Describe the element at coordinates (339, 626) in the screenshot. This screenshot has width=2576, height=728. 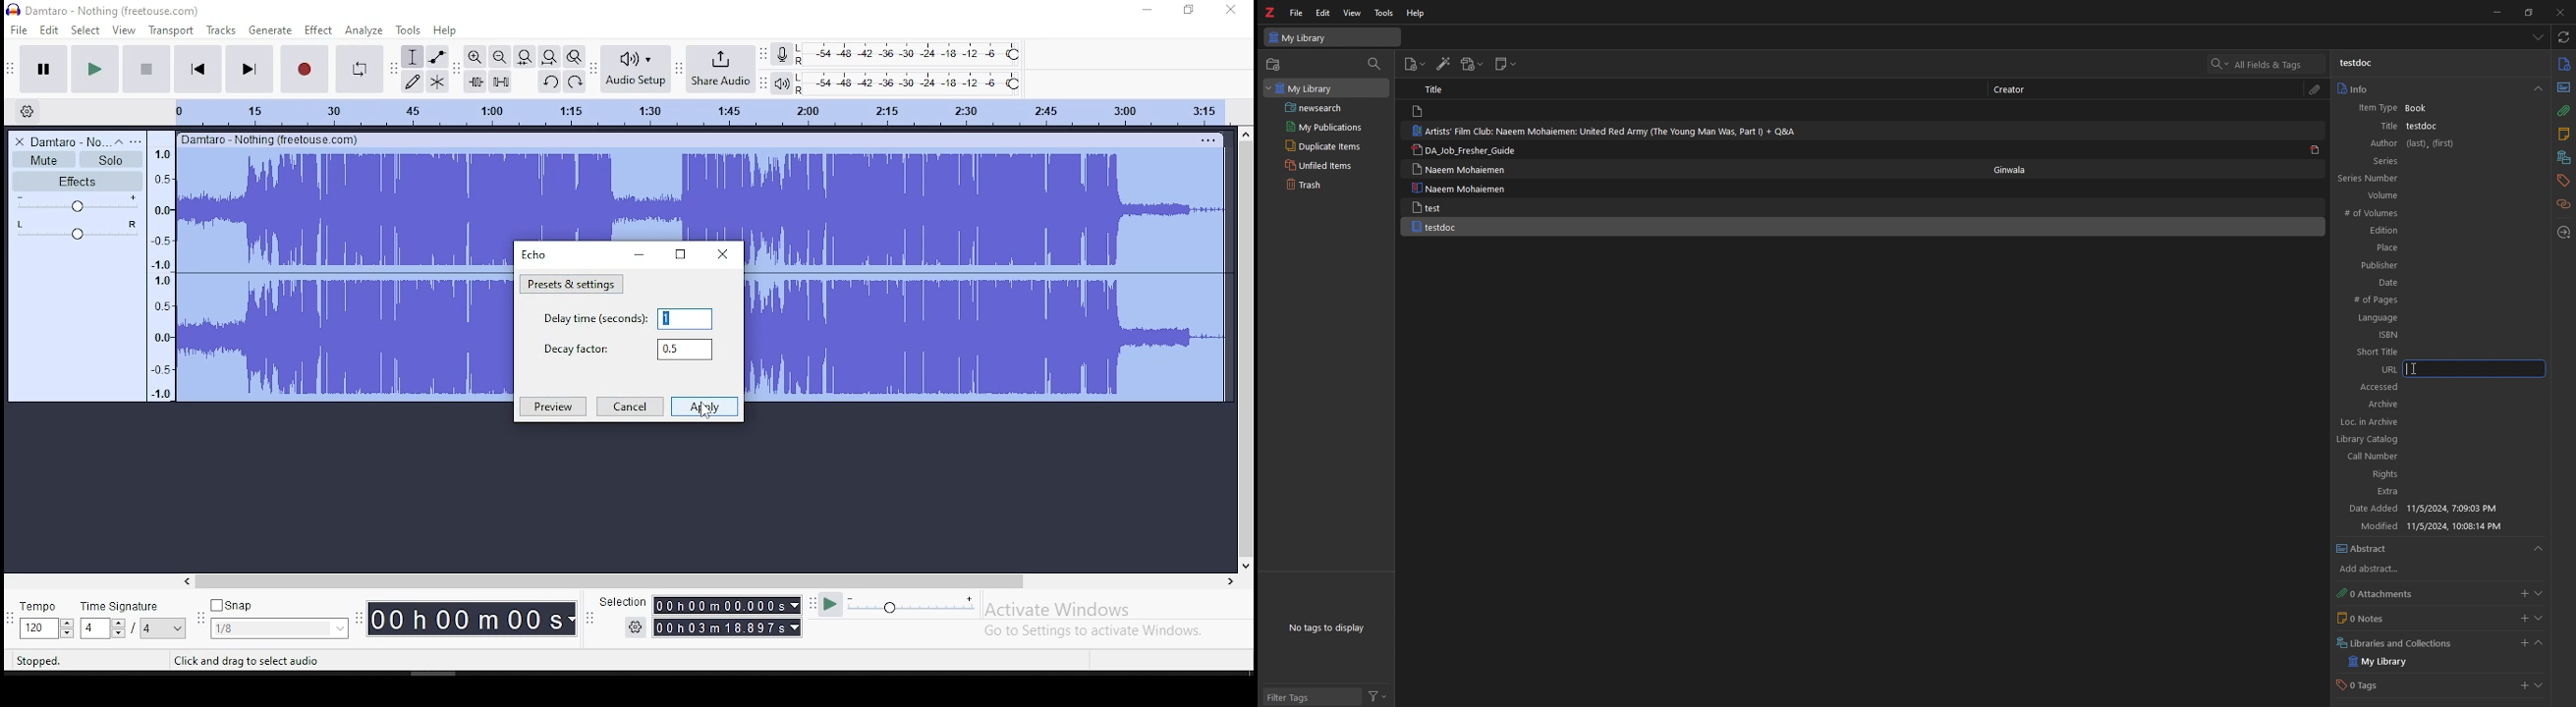
I see `Drop down` at that location.